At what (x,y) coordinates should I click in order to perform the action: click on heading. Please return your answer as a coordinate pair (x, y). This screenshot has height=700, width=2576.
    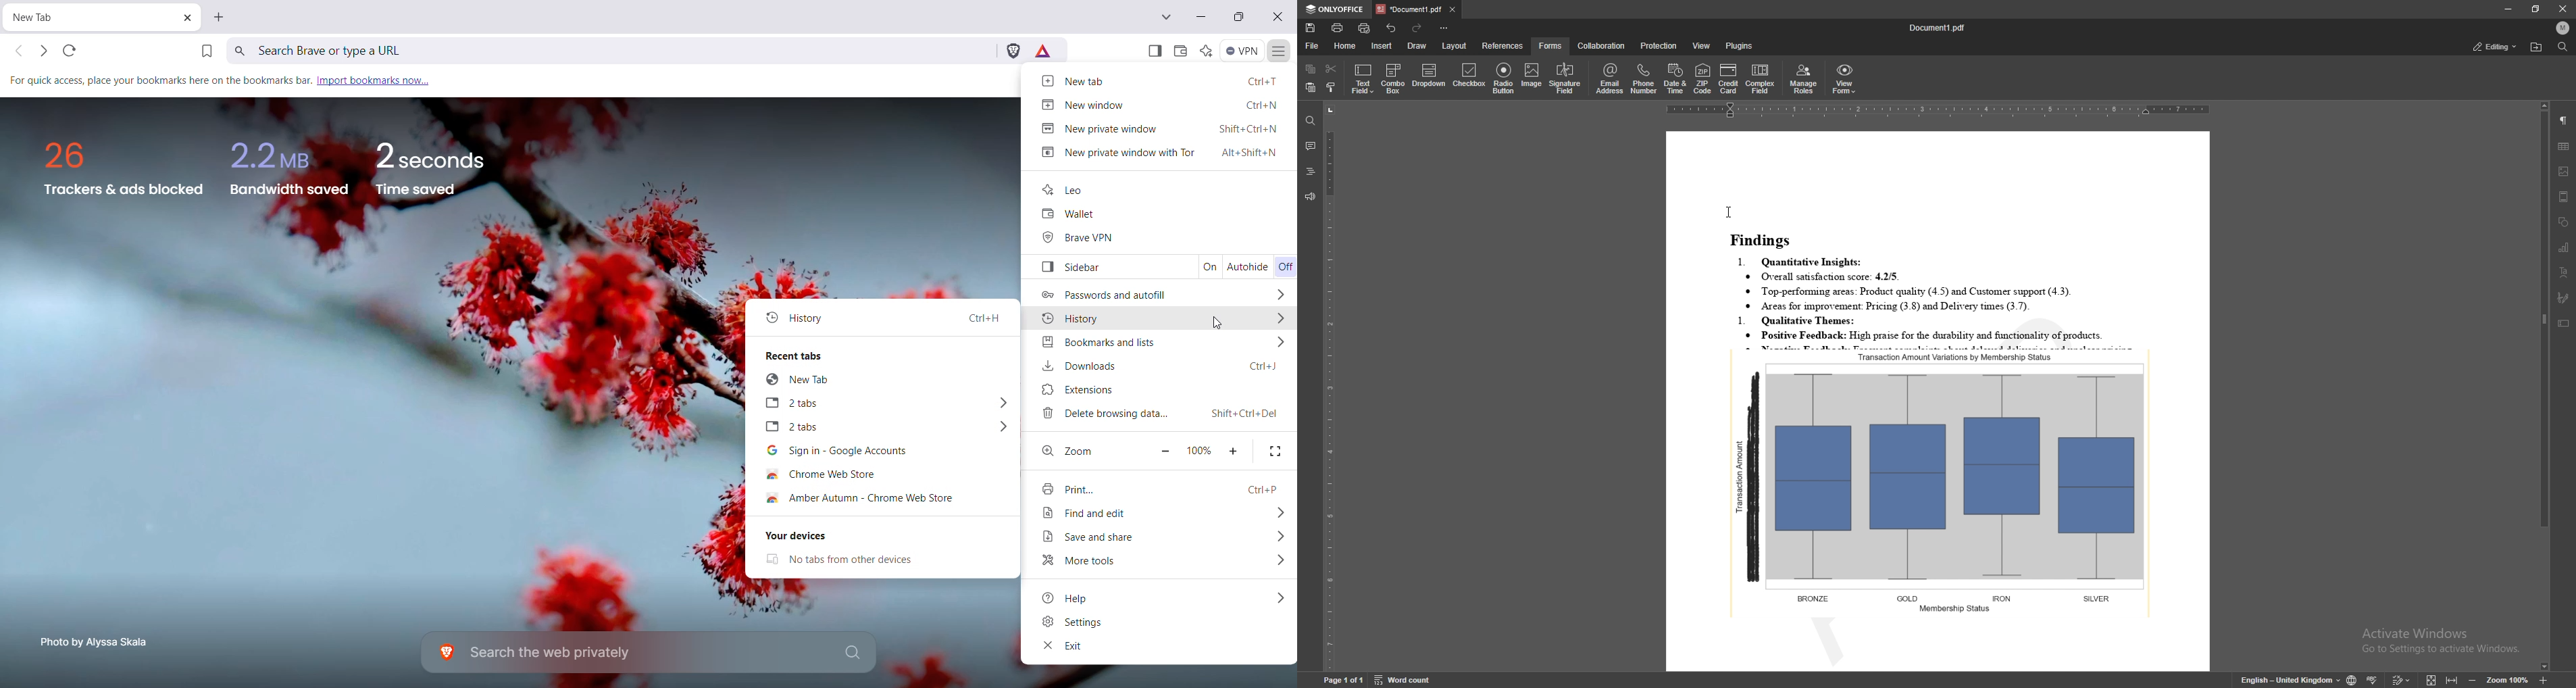
    Looking at the image, I should click on (1310, 172).